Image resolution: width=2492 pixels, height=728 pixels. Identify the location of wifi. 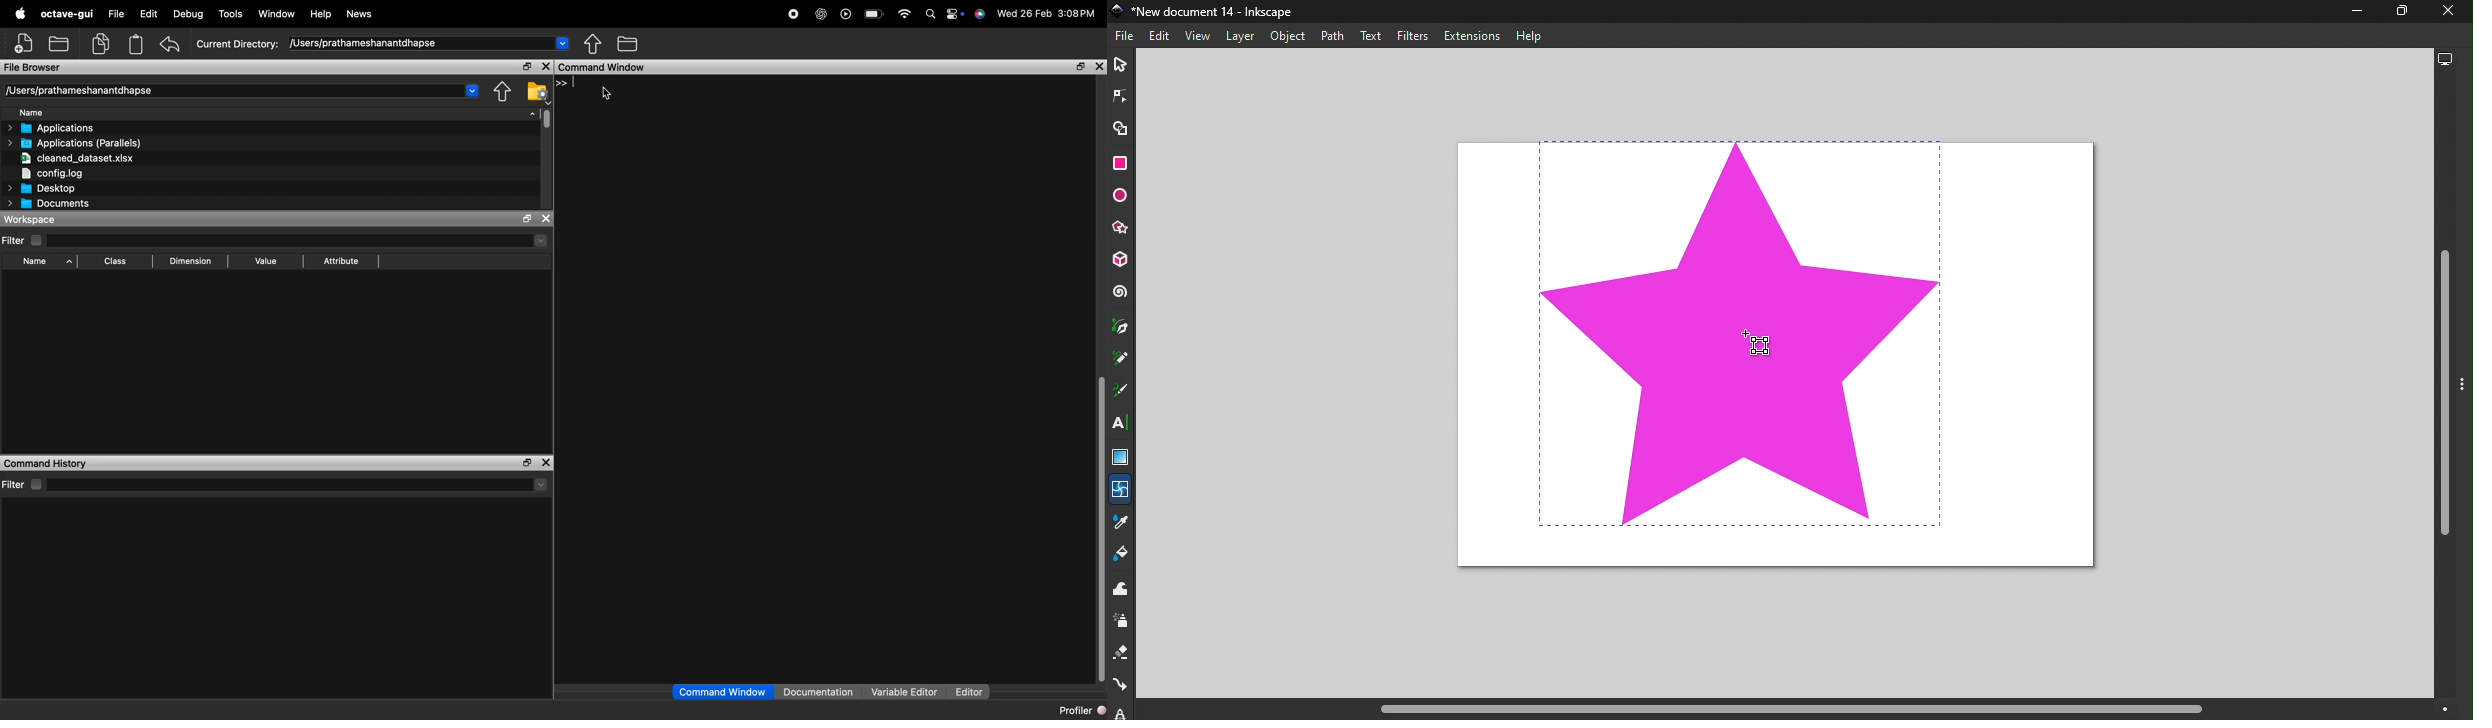
(905, 12).